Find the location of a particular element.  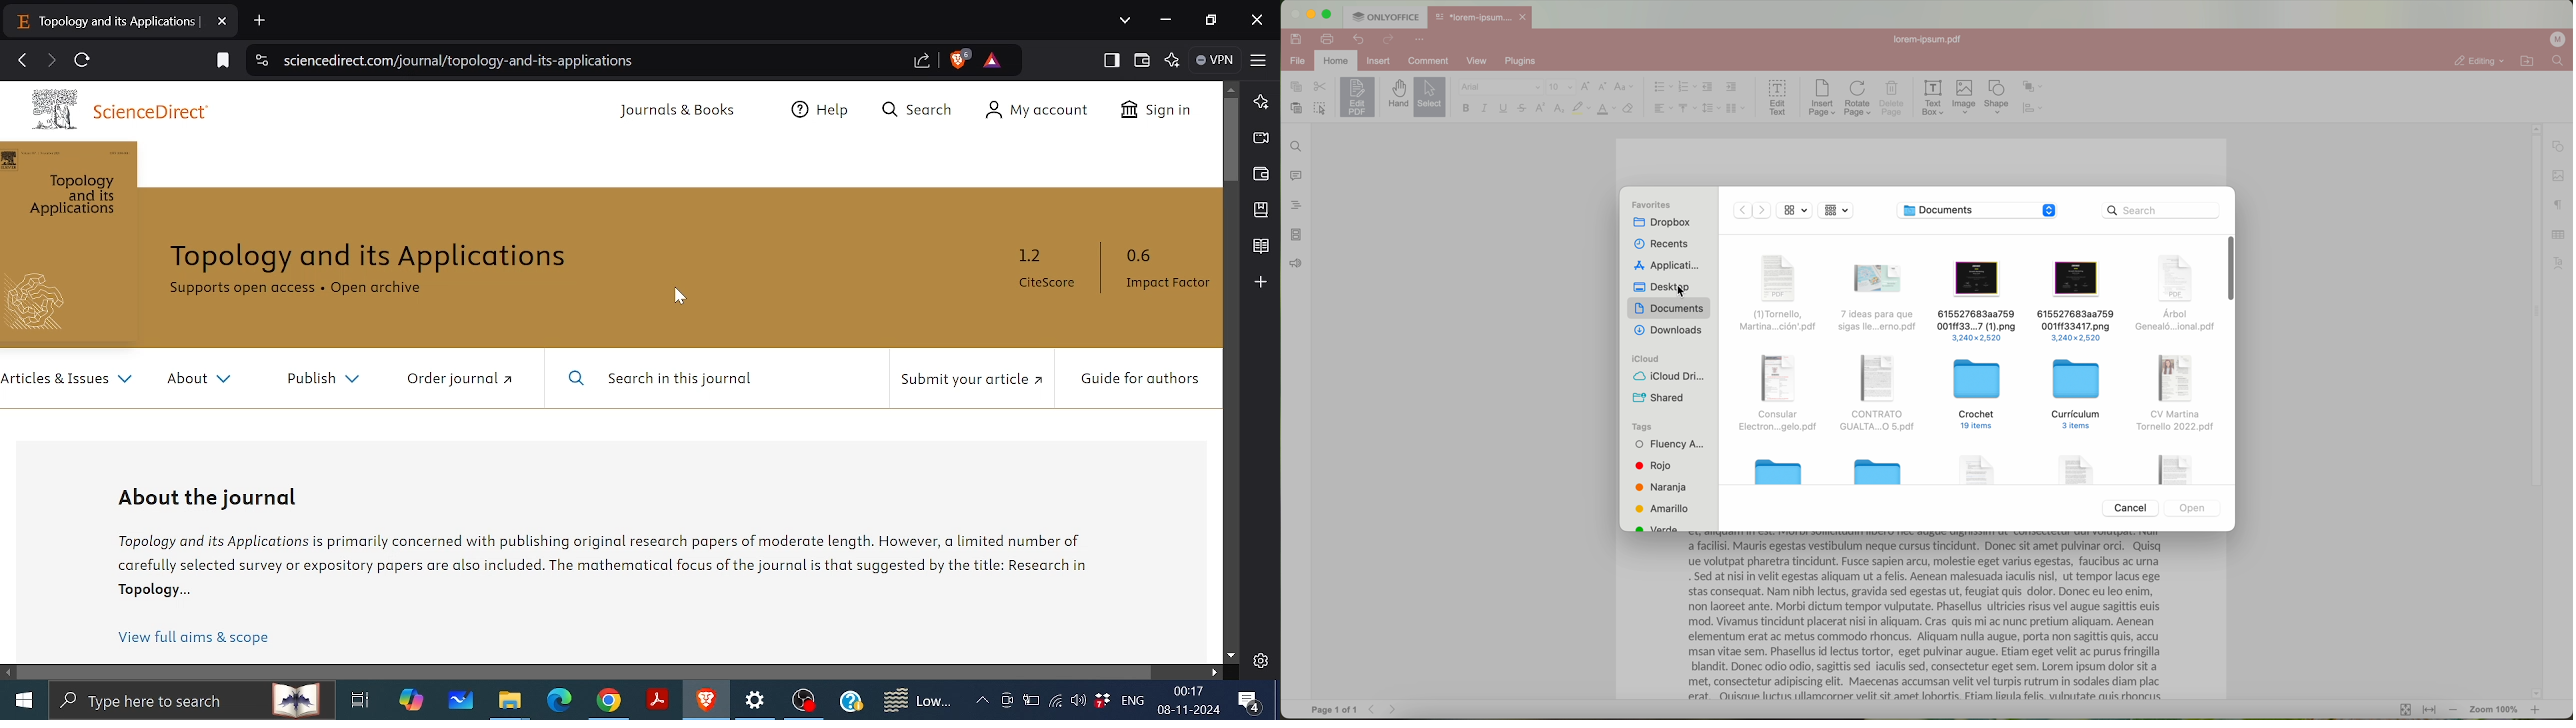

(1) Tornello,Martina...cién".pdf is located at coordinates (1777, 294).